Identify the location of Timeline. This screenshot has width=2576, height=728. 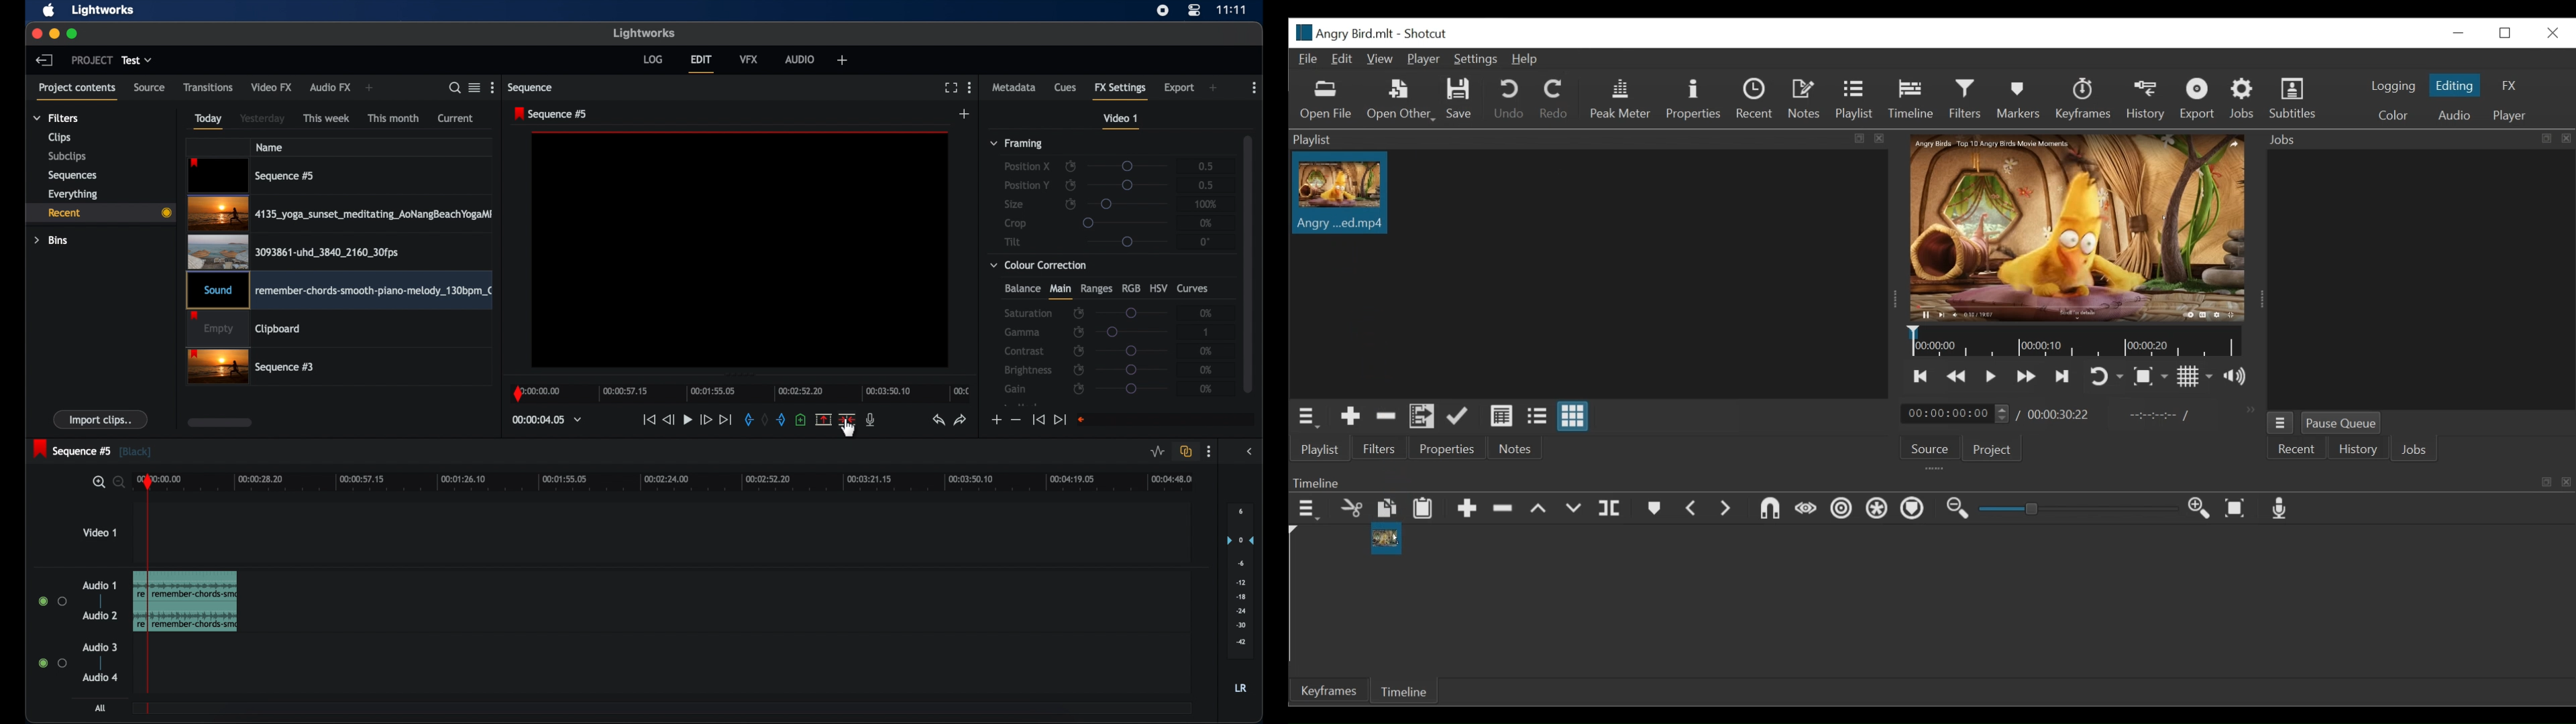
(2075, 342).